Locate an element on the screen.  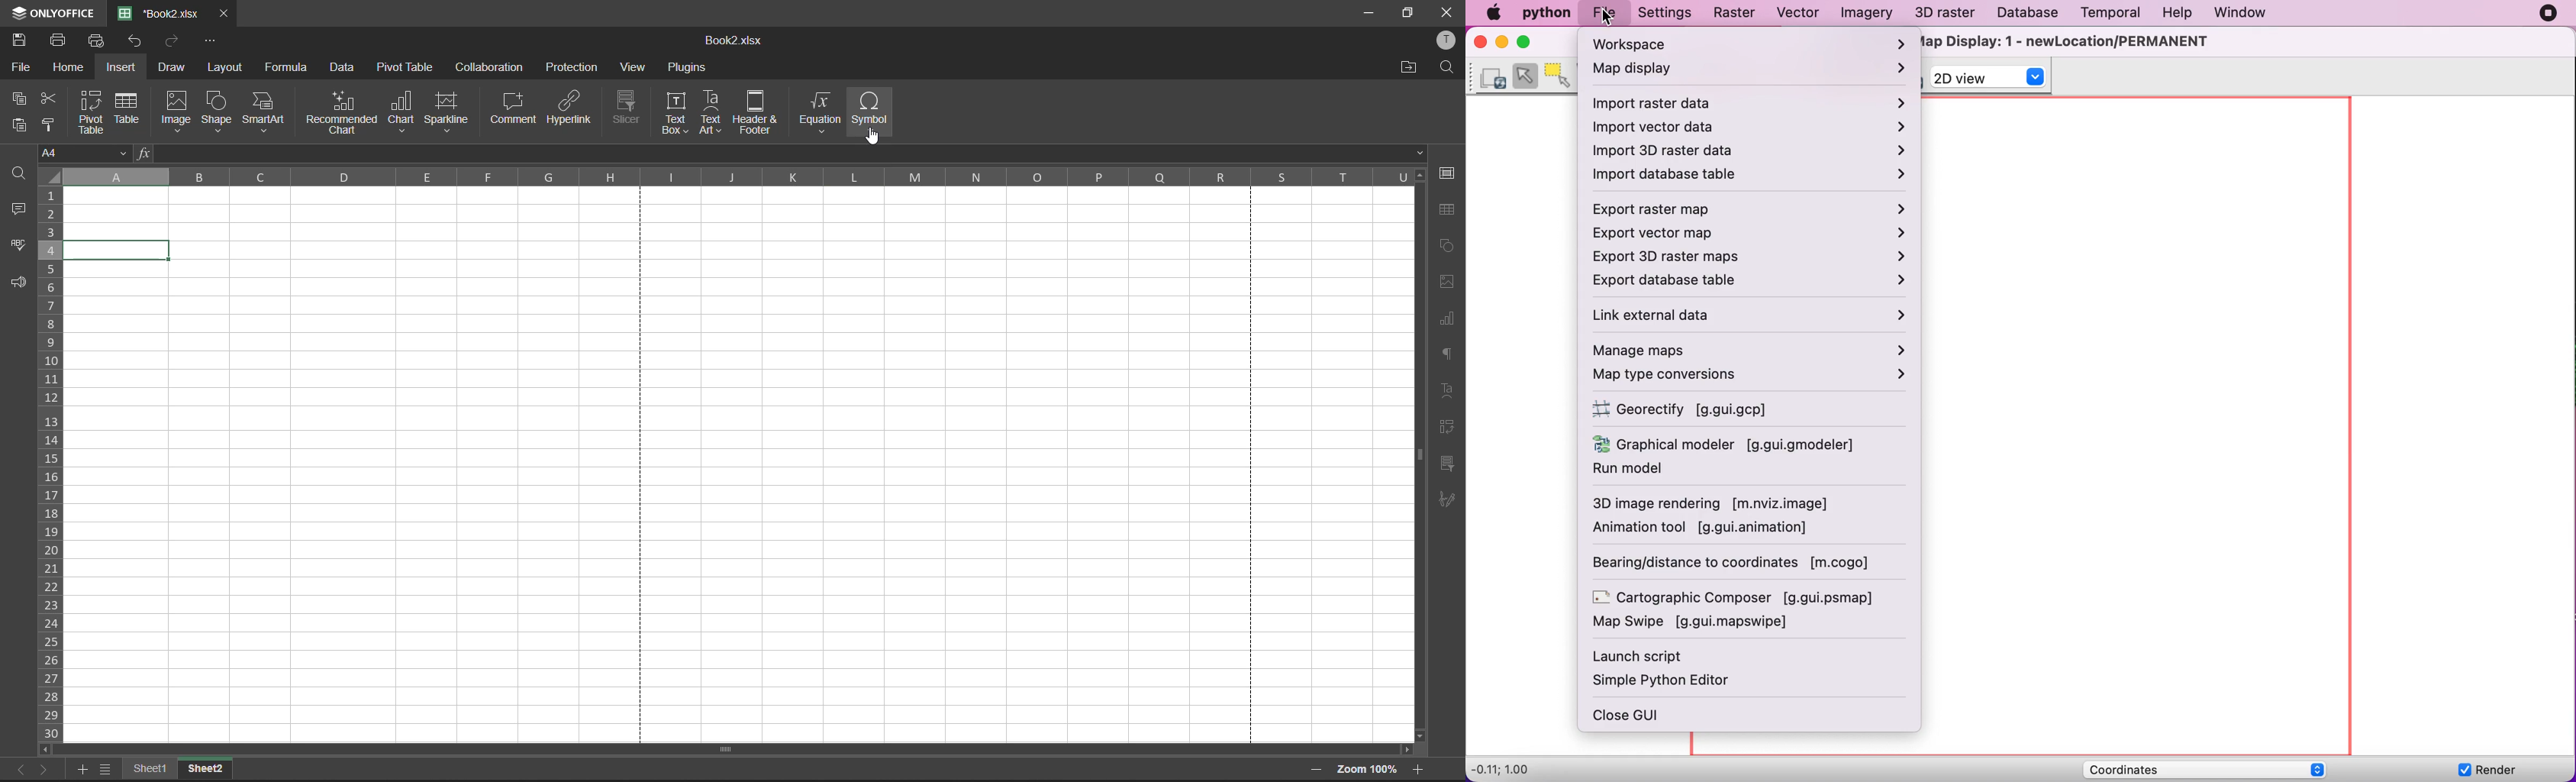
cell settings is located at coordinates (1448, 176).